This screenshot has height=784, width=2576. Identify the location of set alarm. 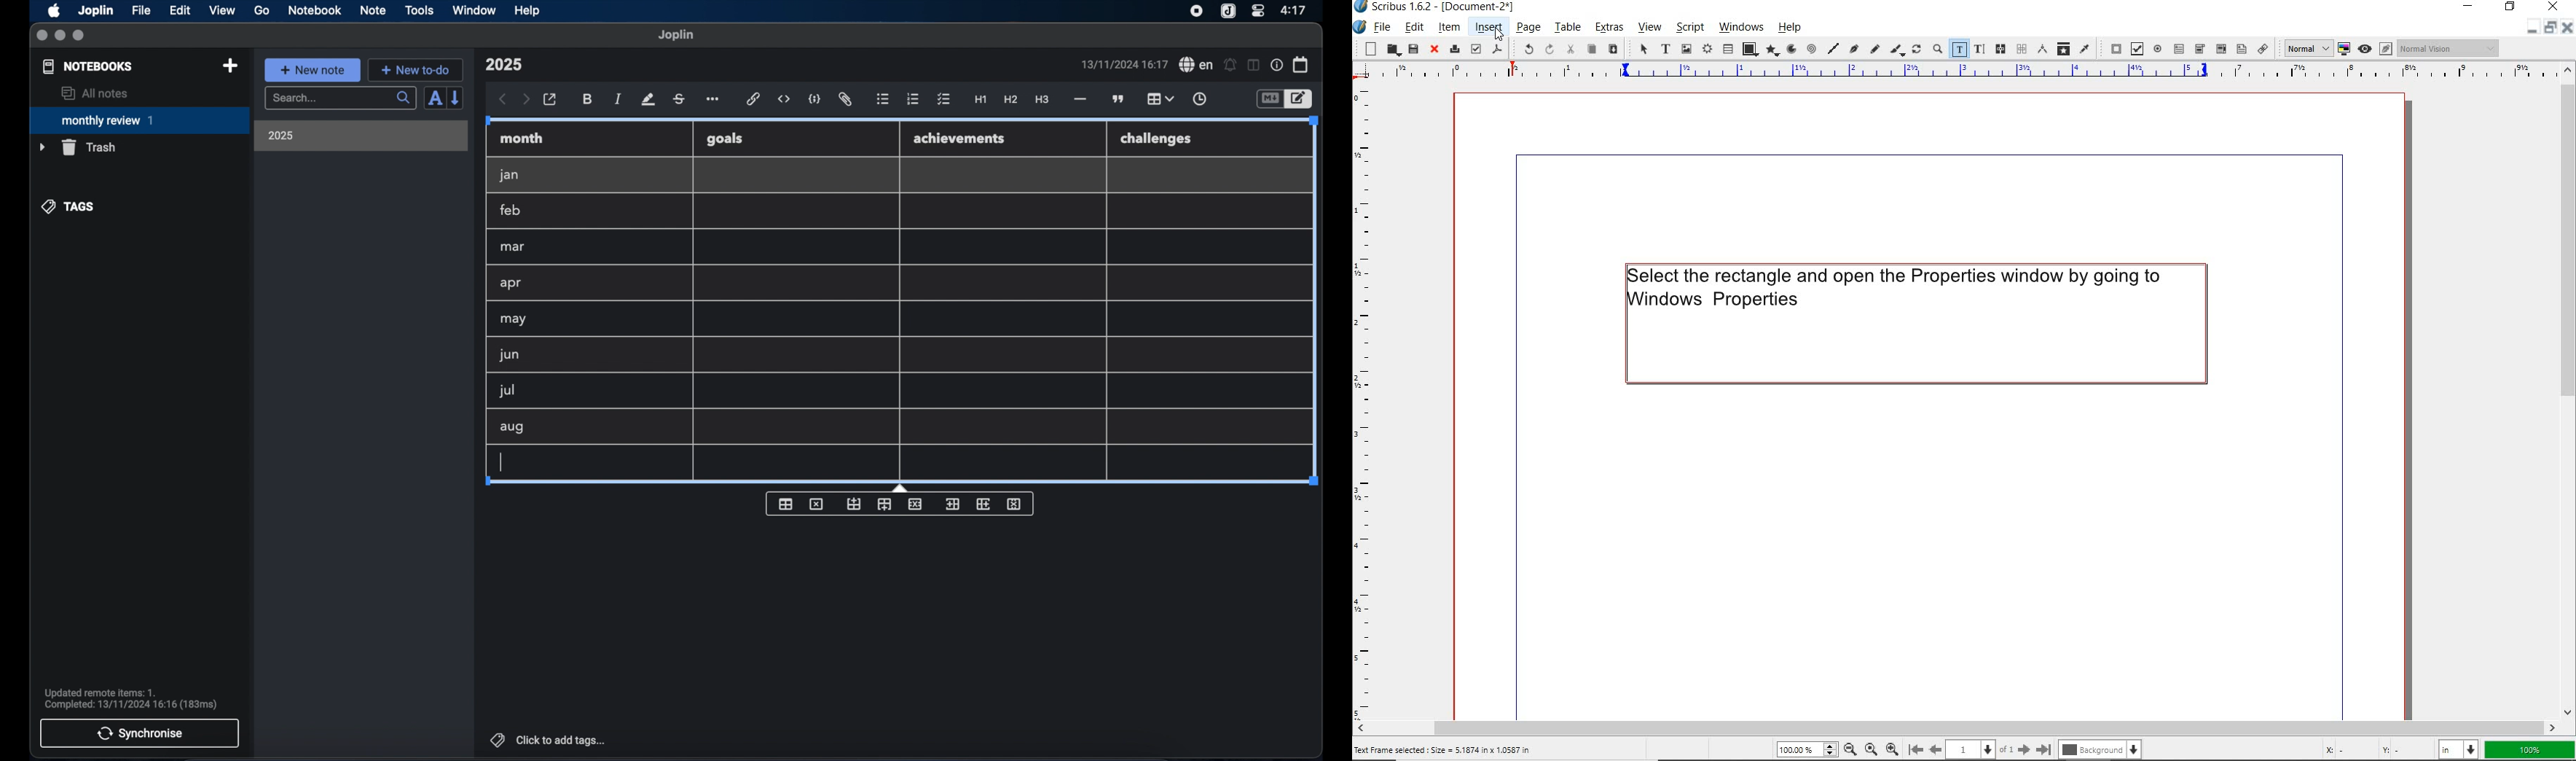
(1230, 66).